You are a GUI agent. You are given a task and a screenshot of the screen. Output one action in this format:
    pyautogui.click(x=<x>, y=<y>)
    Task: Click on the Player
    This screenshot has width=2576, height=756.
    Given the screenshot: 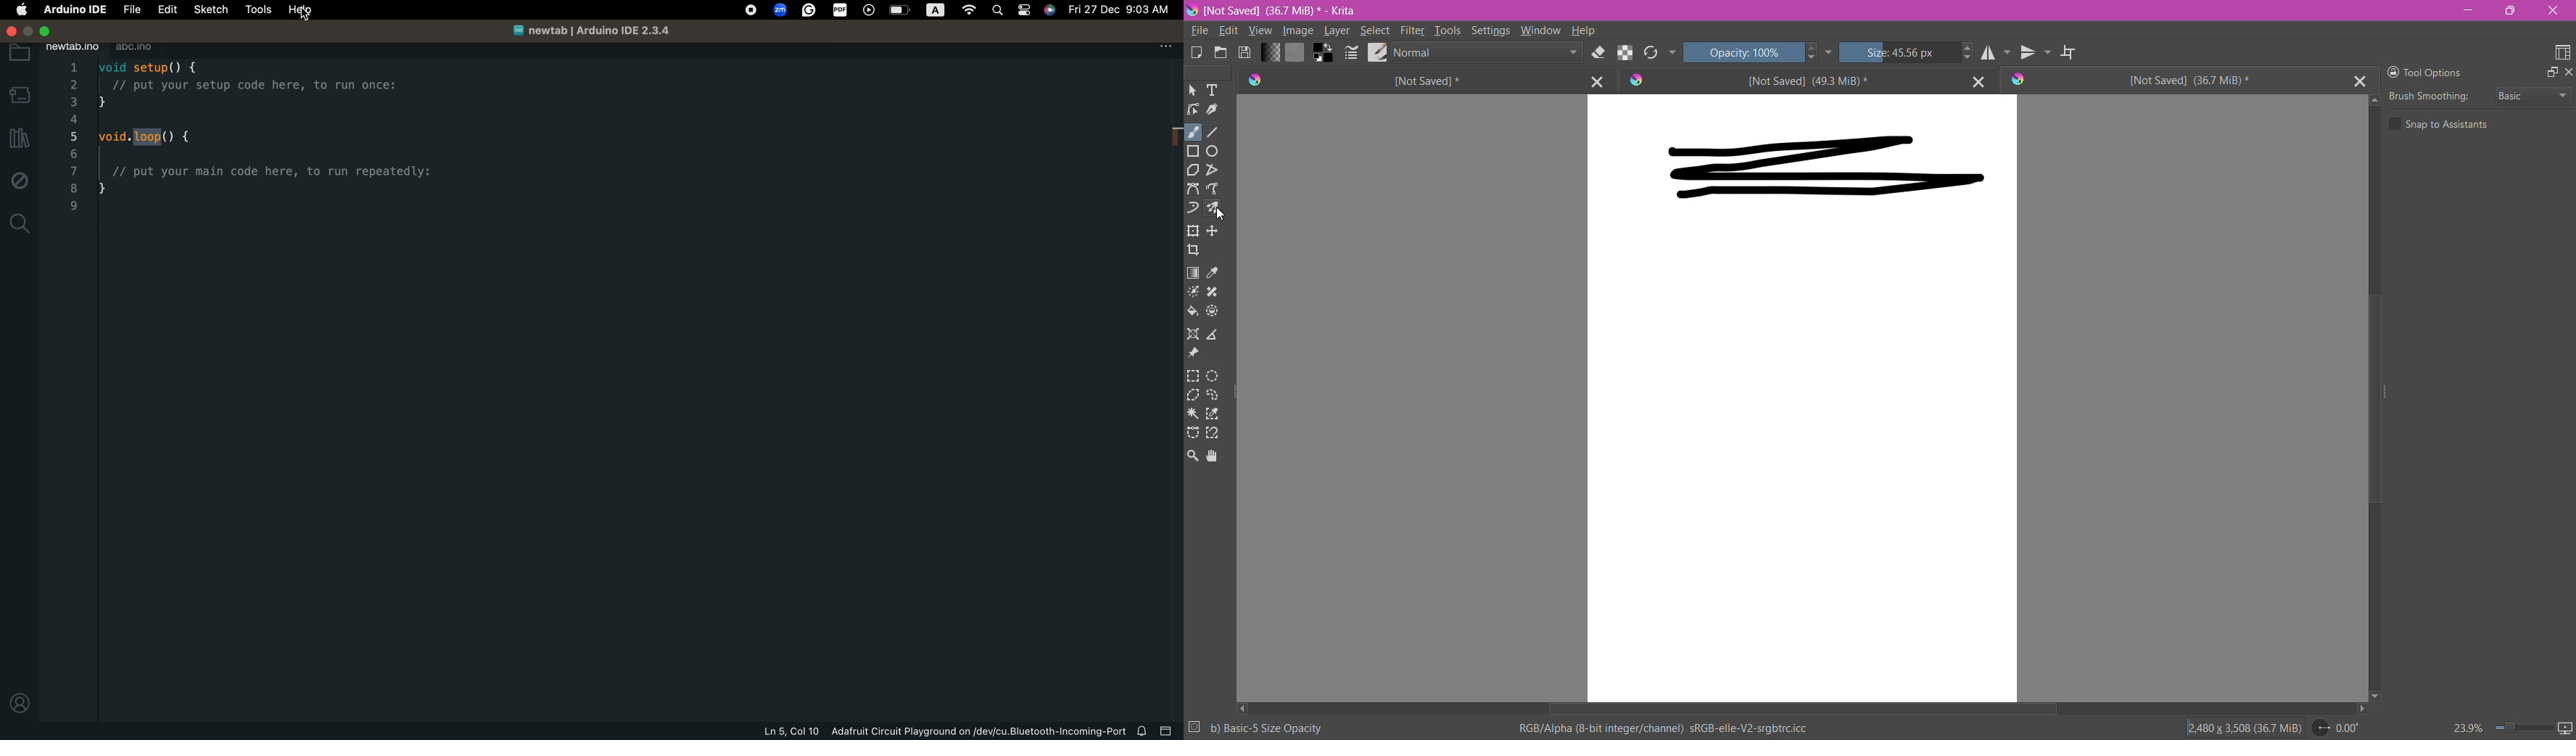 What is the action you would take?
    pyautogui.click(x=870, y=11)
    